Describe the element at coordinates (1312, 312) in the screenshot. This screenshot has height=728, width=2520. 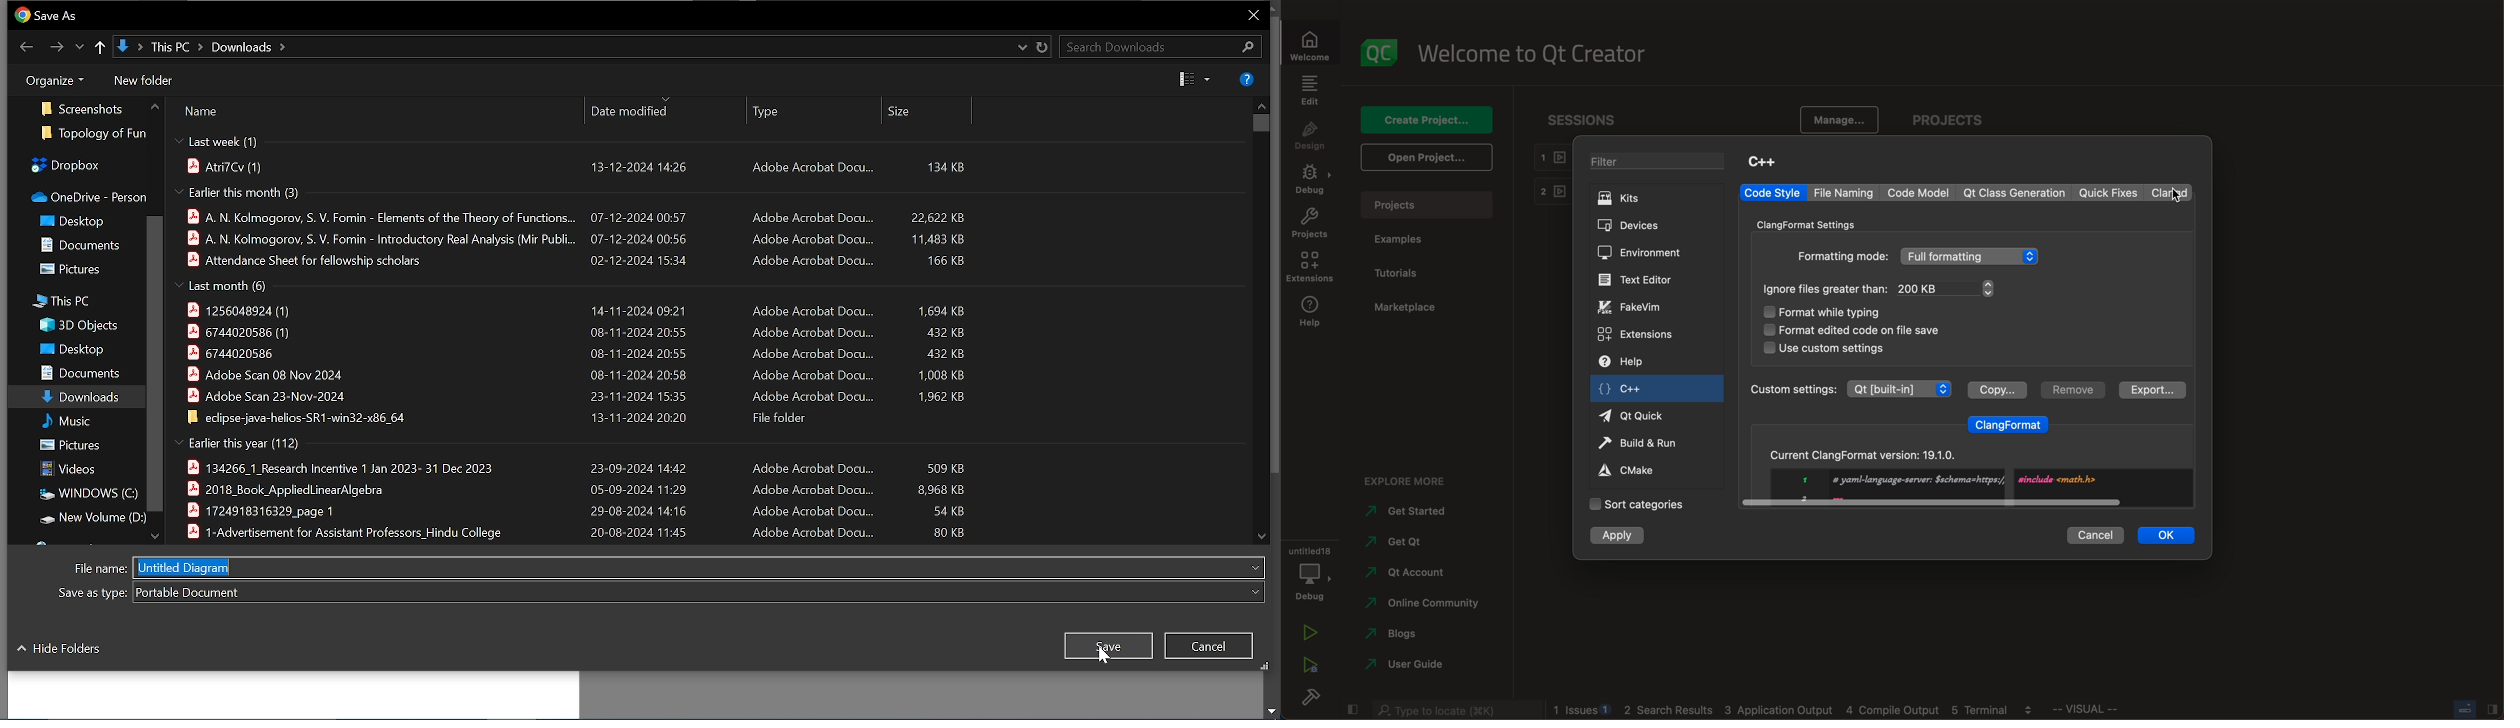
I see `help` at that location.